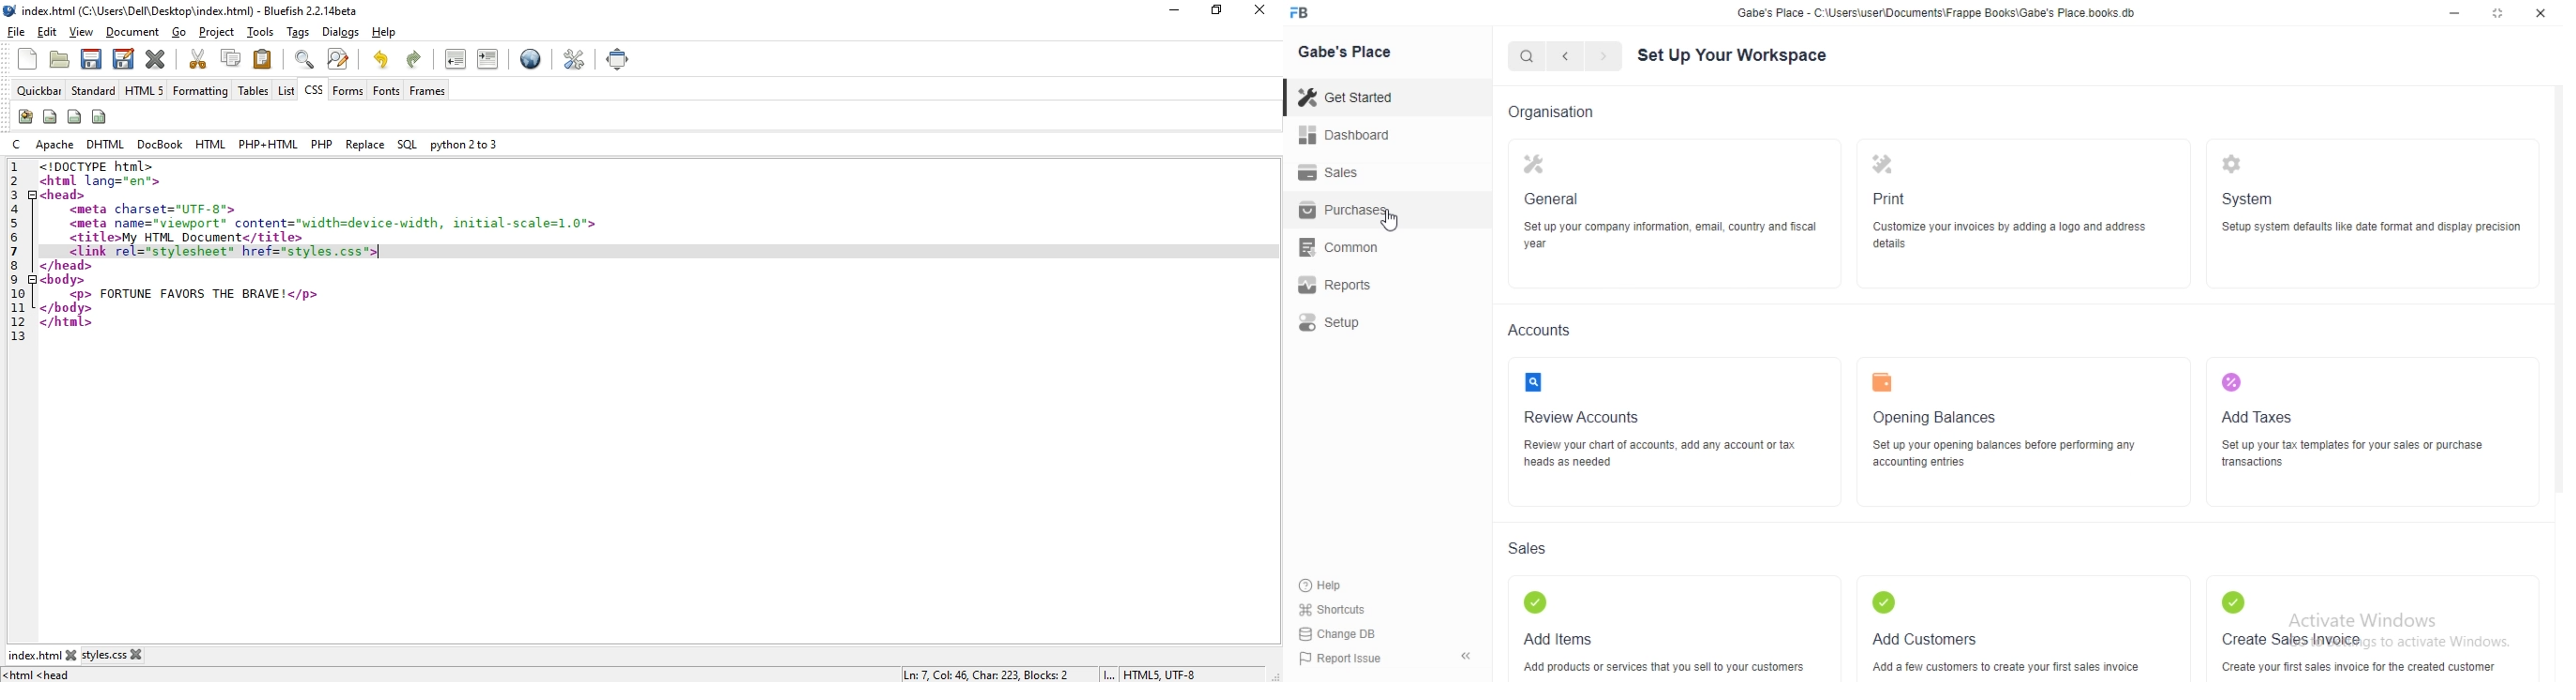 This screenshot has height=700, width=2576. What do you see at coordinates (26, 224) in the screenshot?
I see `5` at bounding box center [26, 224].